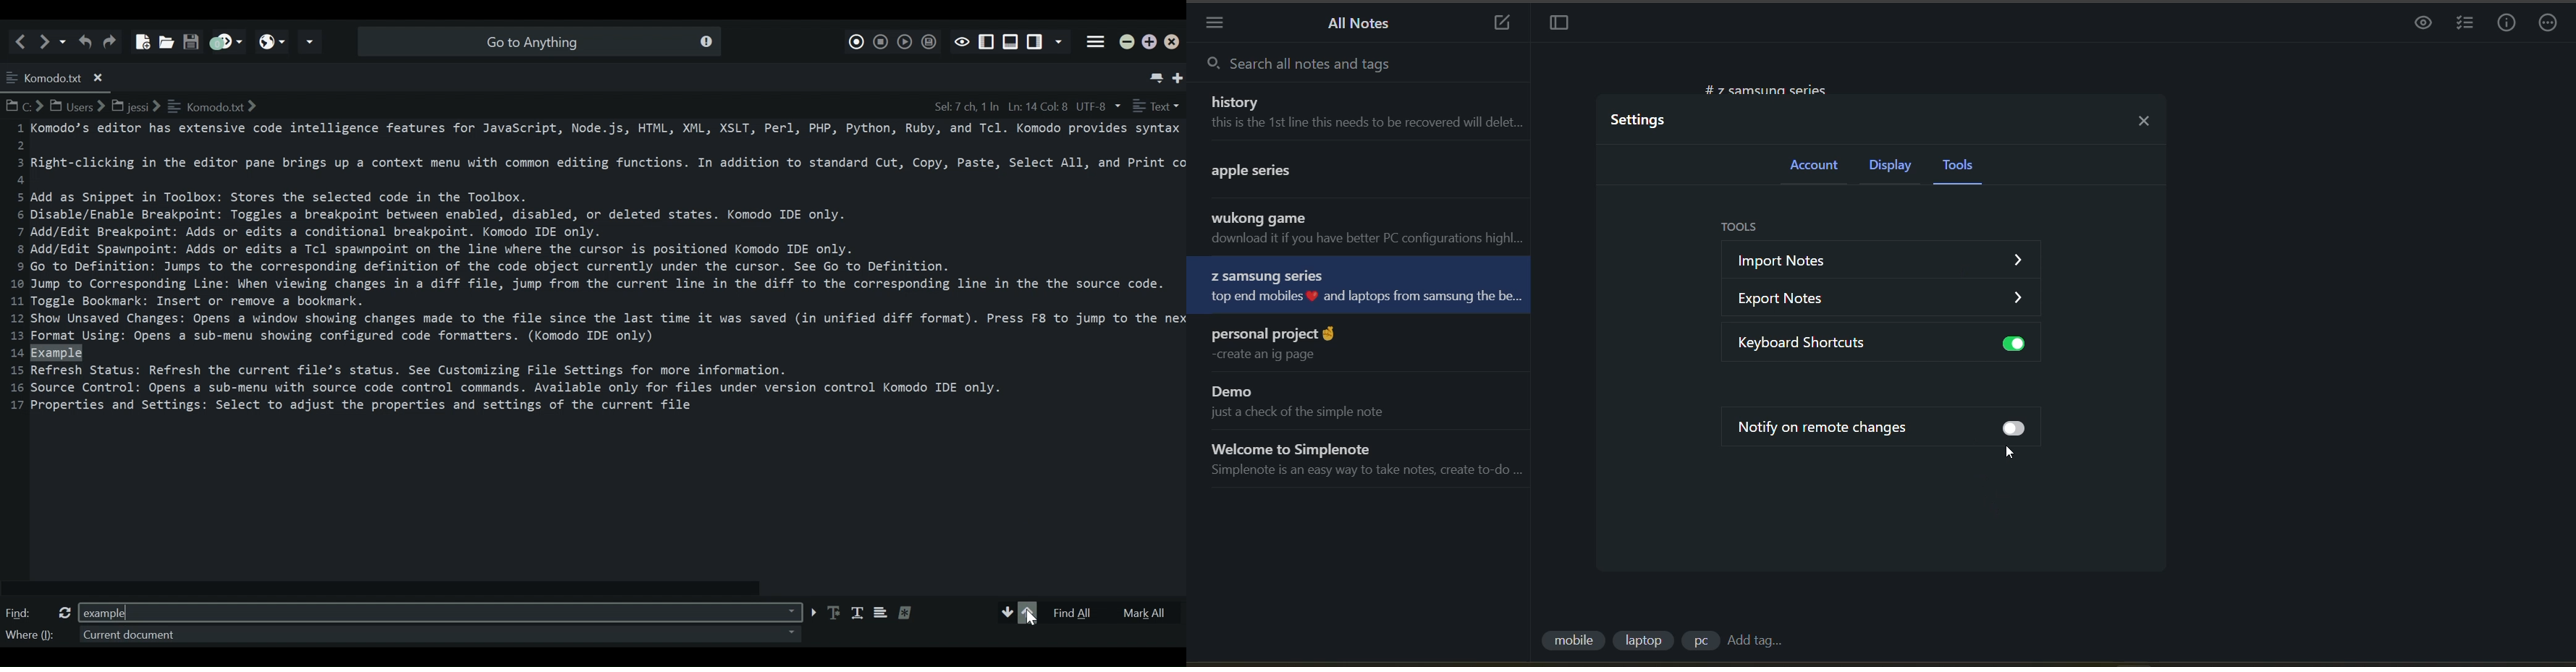 The width and height of the screenshot is (2576, 672). What do you see at coordinates (1877, 260) in the screenshot?
I see `import notes` at bounding box center [1877, 260].